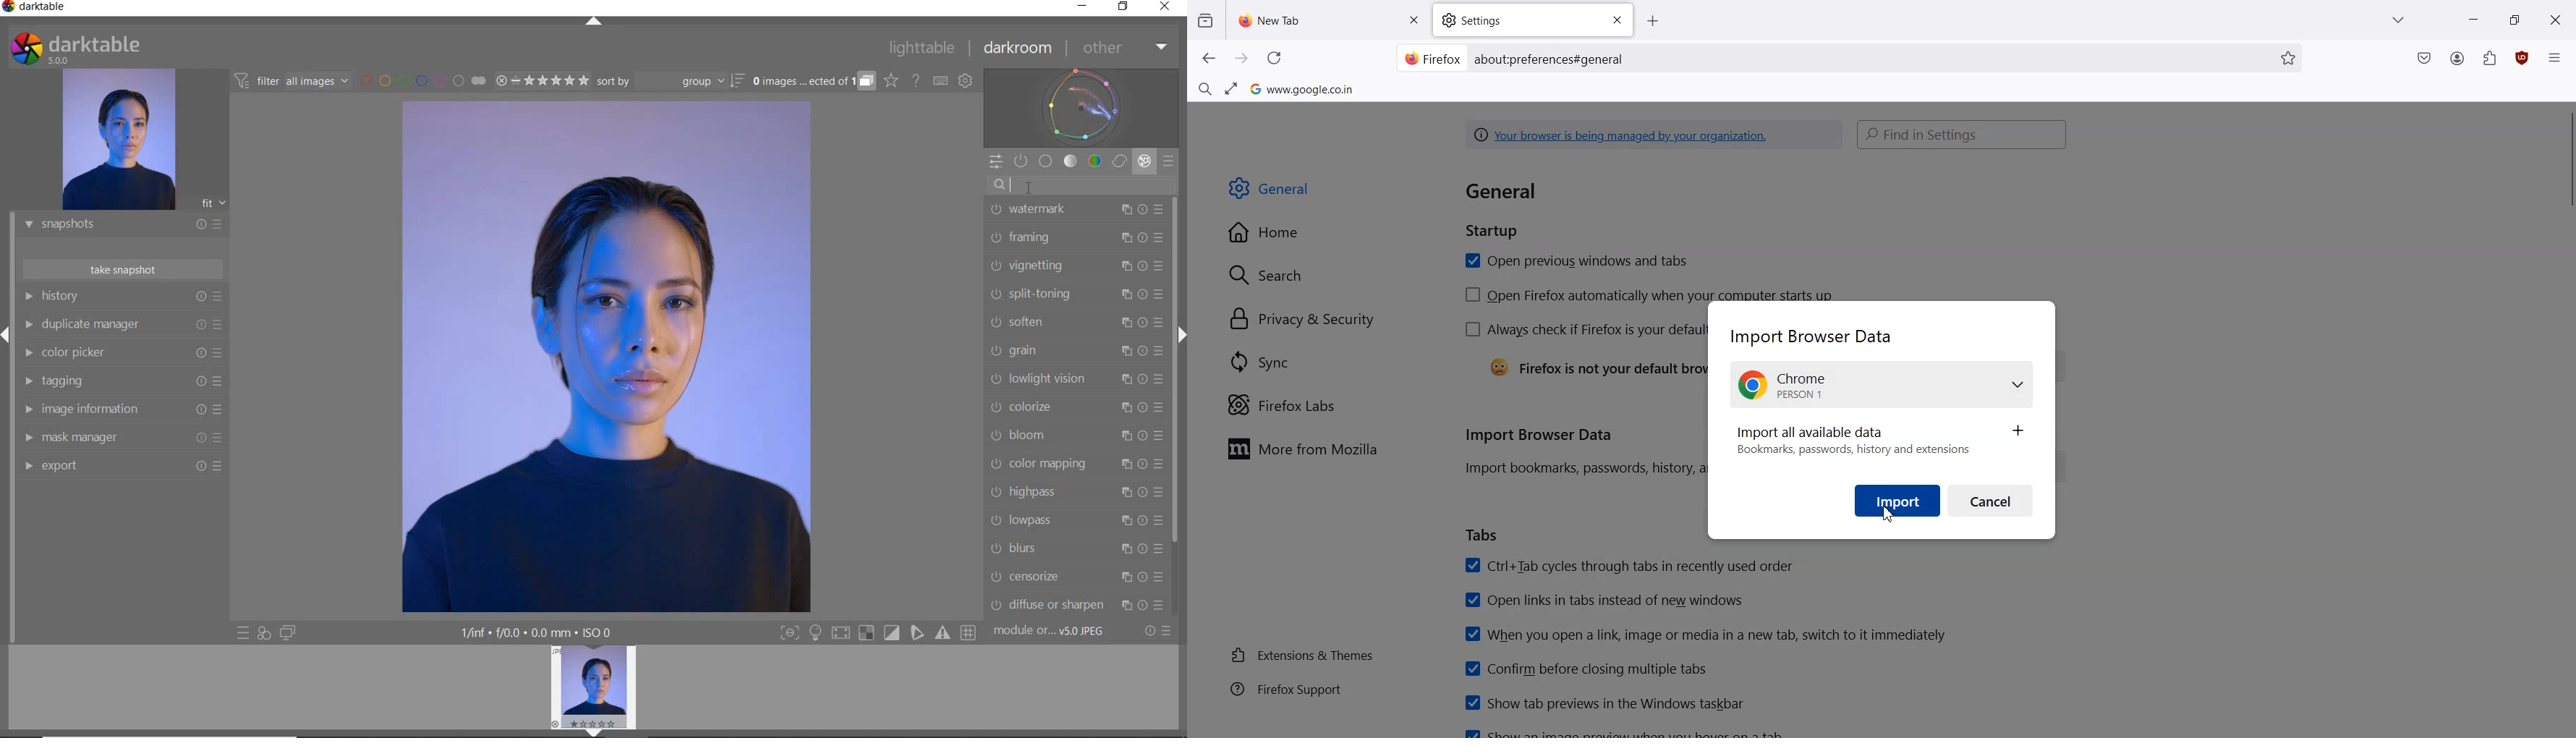 This screenshot has height=756, width=2576. Describe the element at coordinates (1126, 7) in the screenshot. I see `RESTORE` at that location.